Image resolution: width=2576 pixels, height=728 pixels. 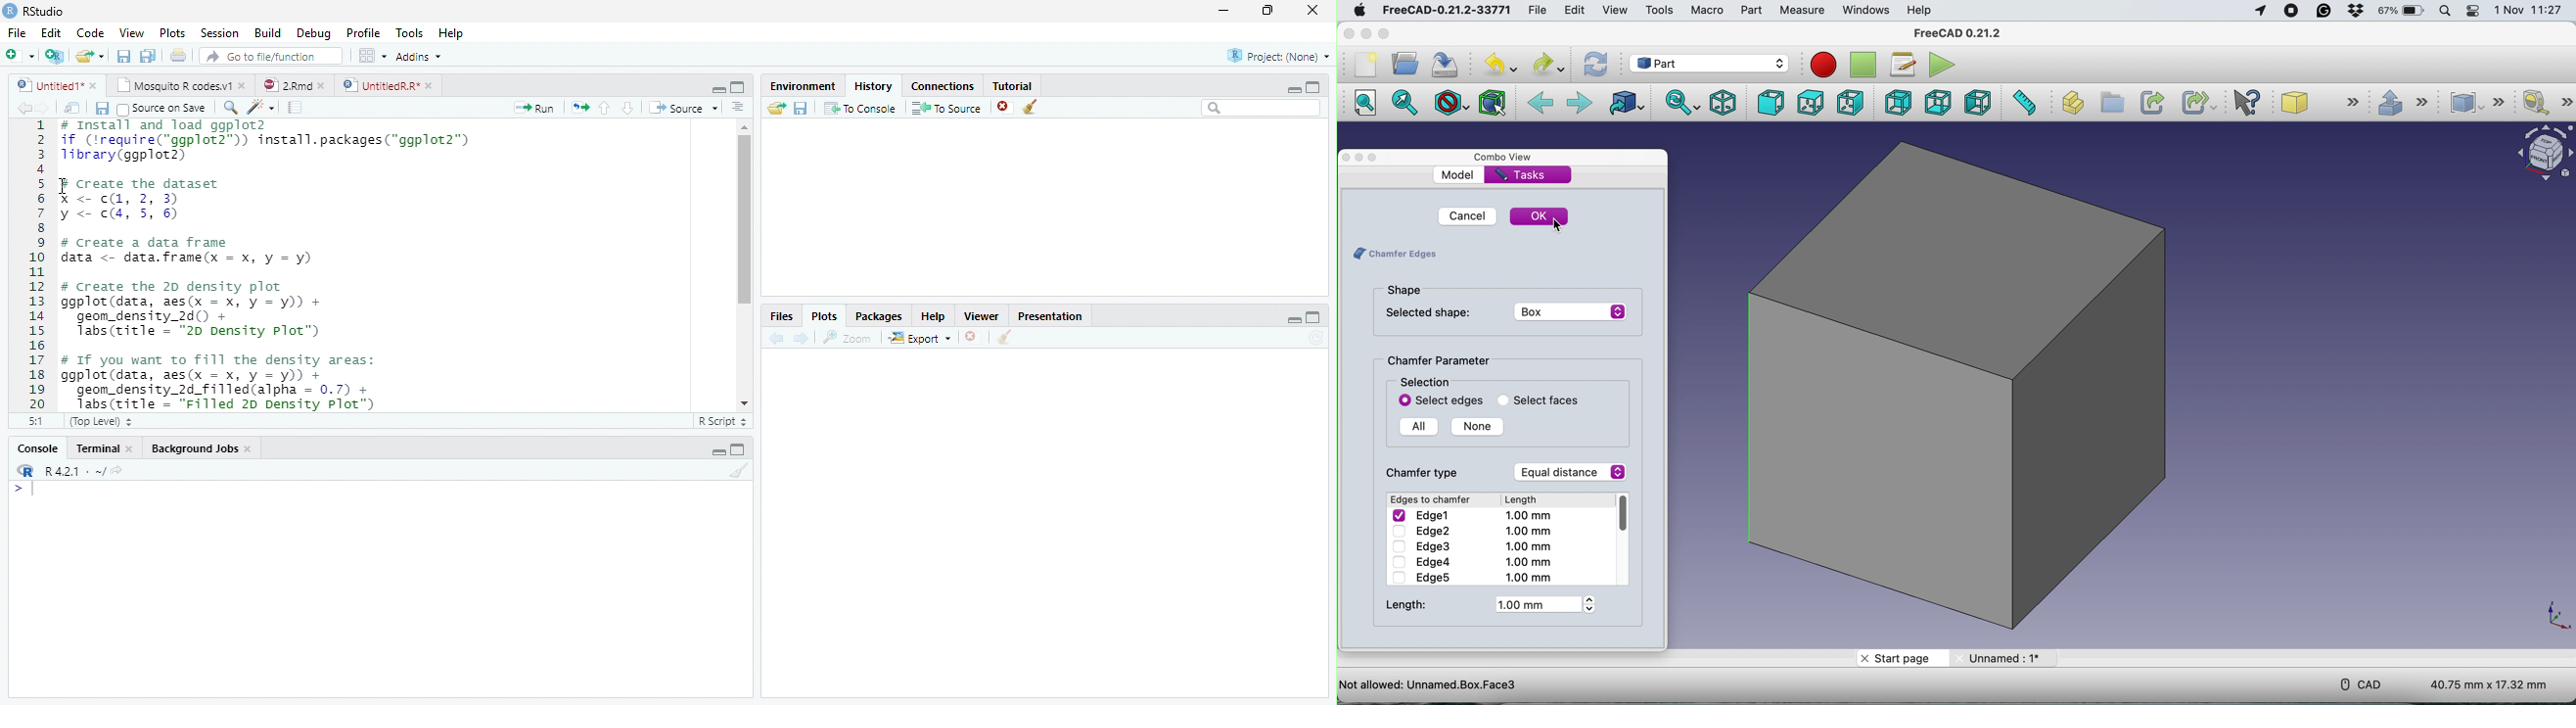 I want to click on R421 - ~/, so click(x=69, y=471).